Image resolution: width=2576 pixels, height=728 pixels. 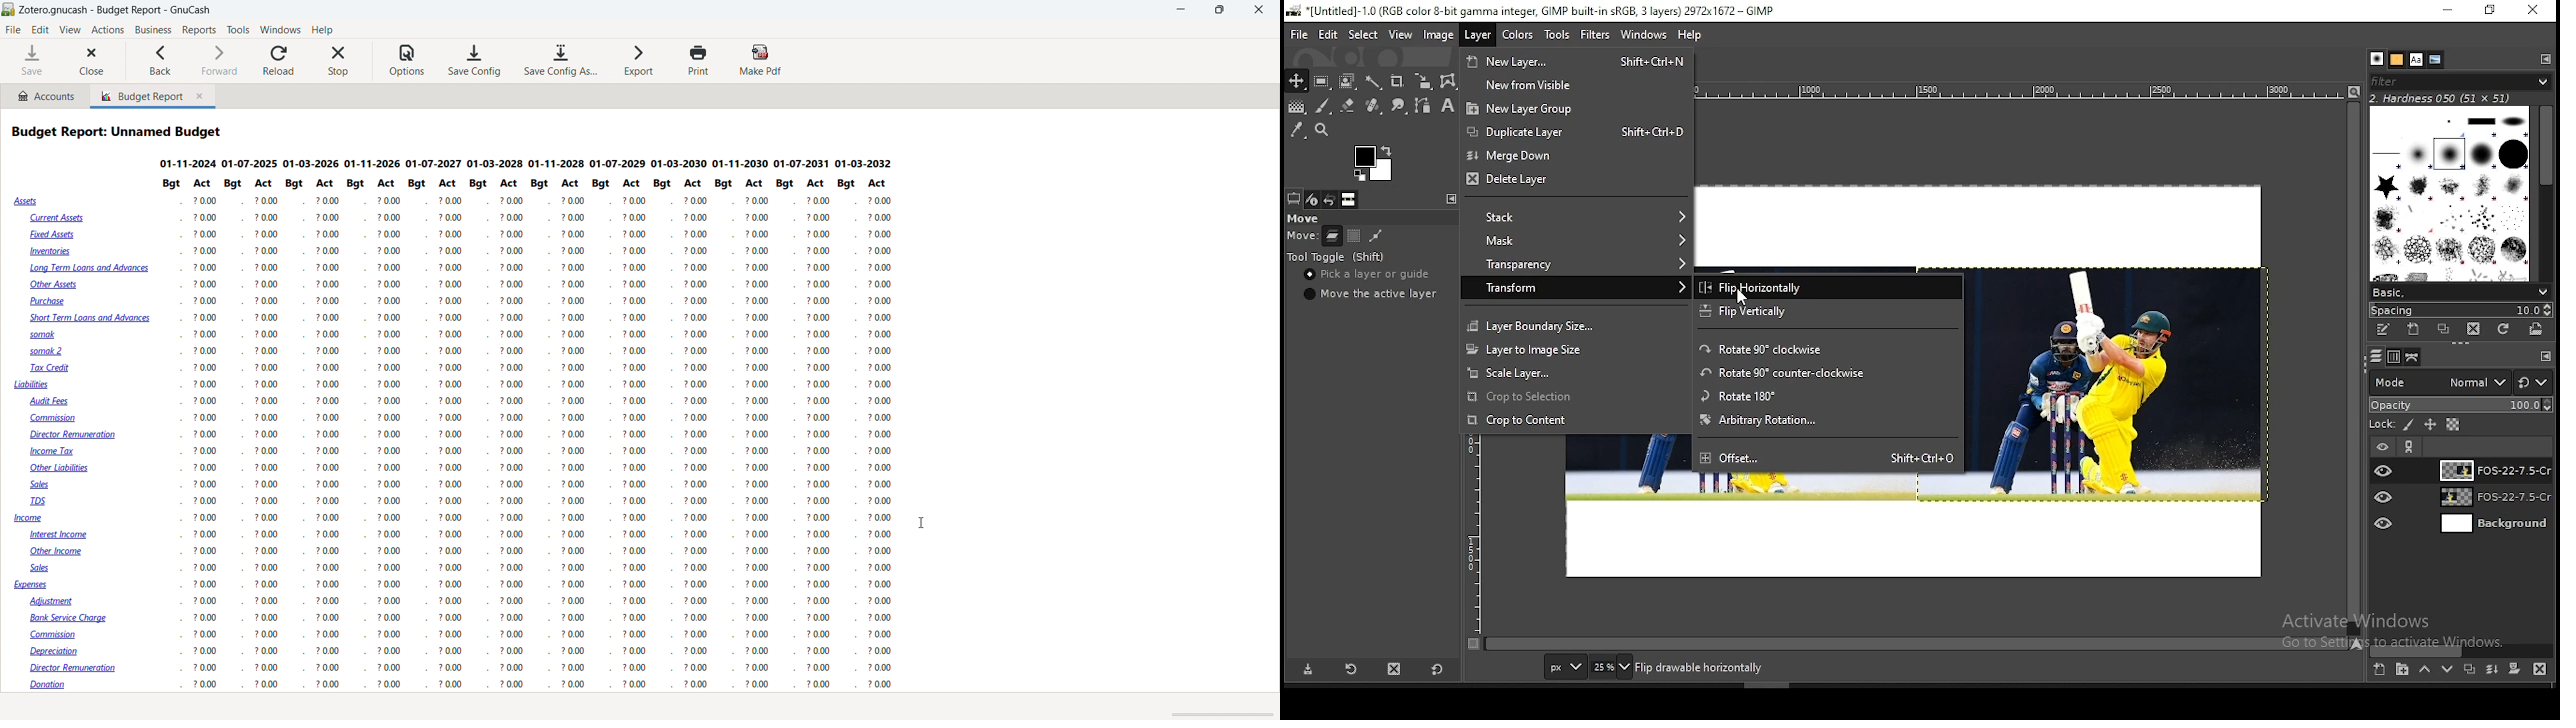 I want to click on Long Term Loans and Advances, so click(x=89, y=270).